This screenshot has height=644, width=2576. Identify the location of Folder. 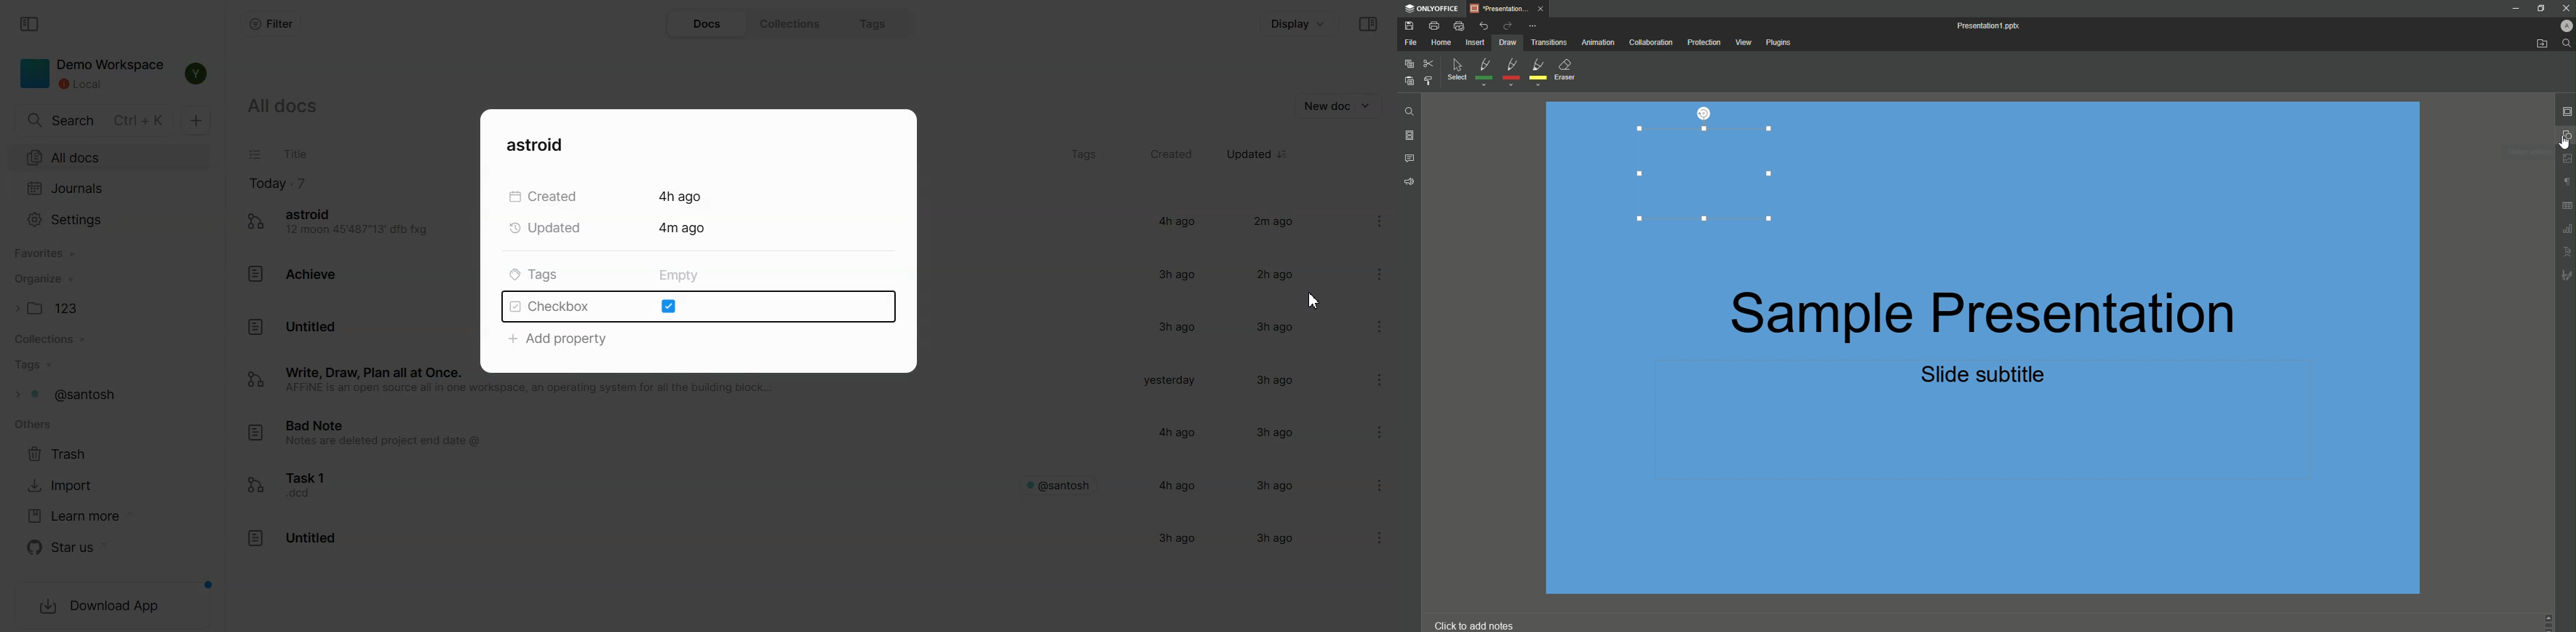
(110, 307).